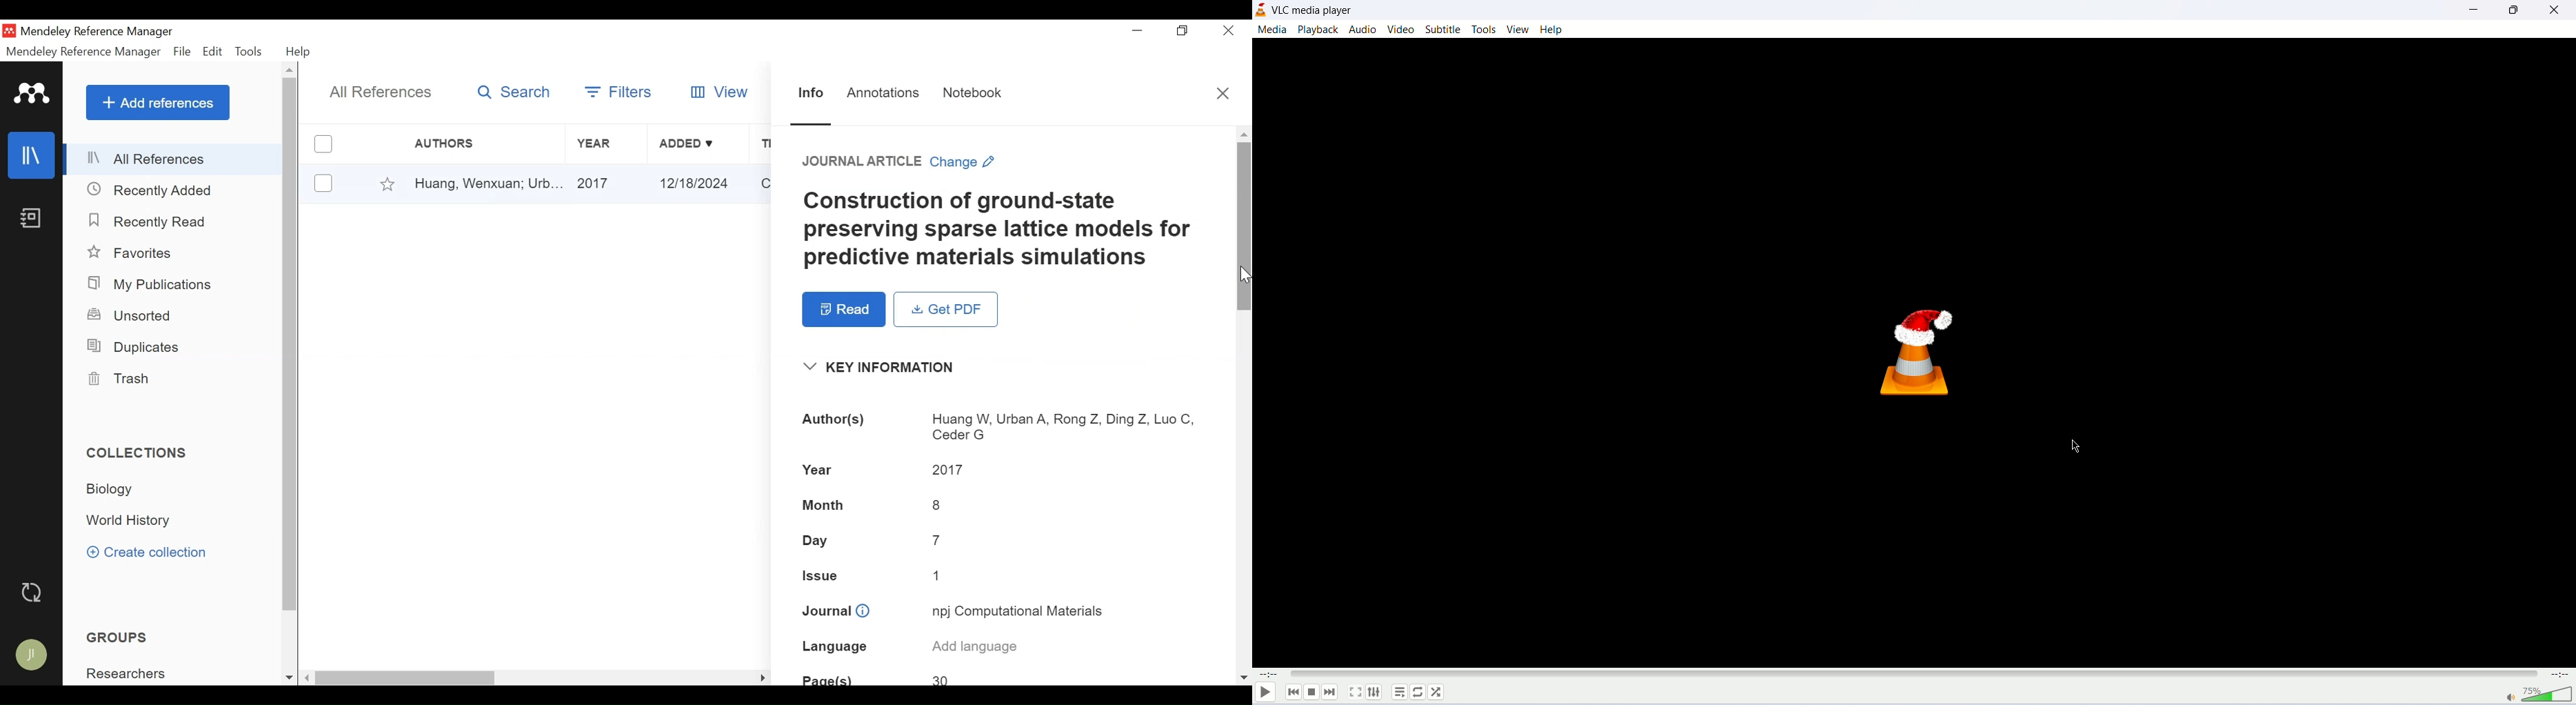  Describe the element at coordinates (1920, 351) in the screenshot. I see `VLC Icon` at that location.